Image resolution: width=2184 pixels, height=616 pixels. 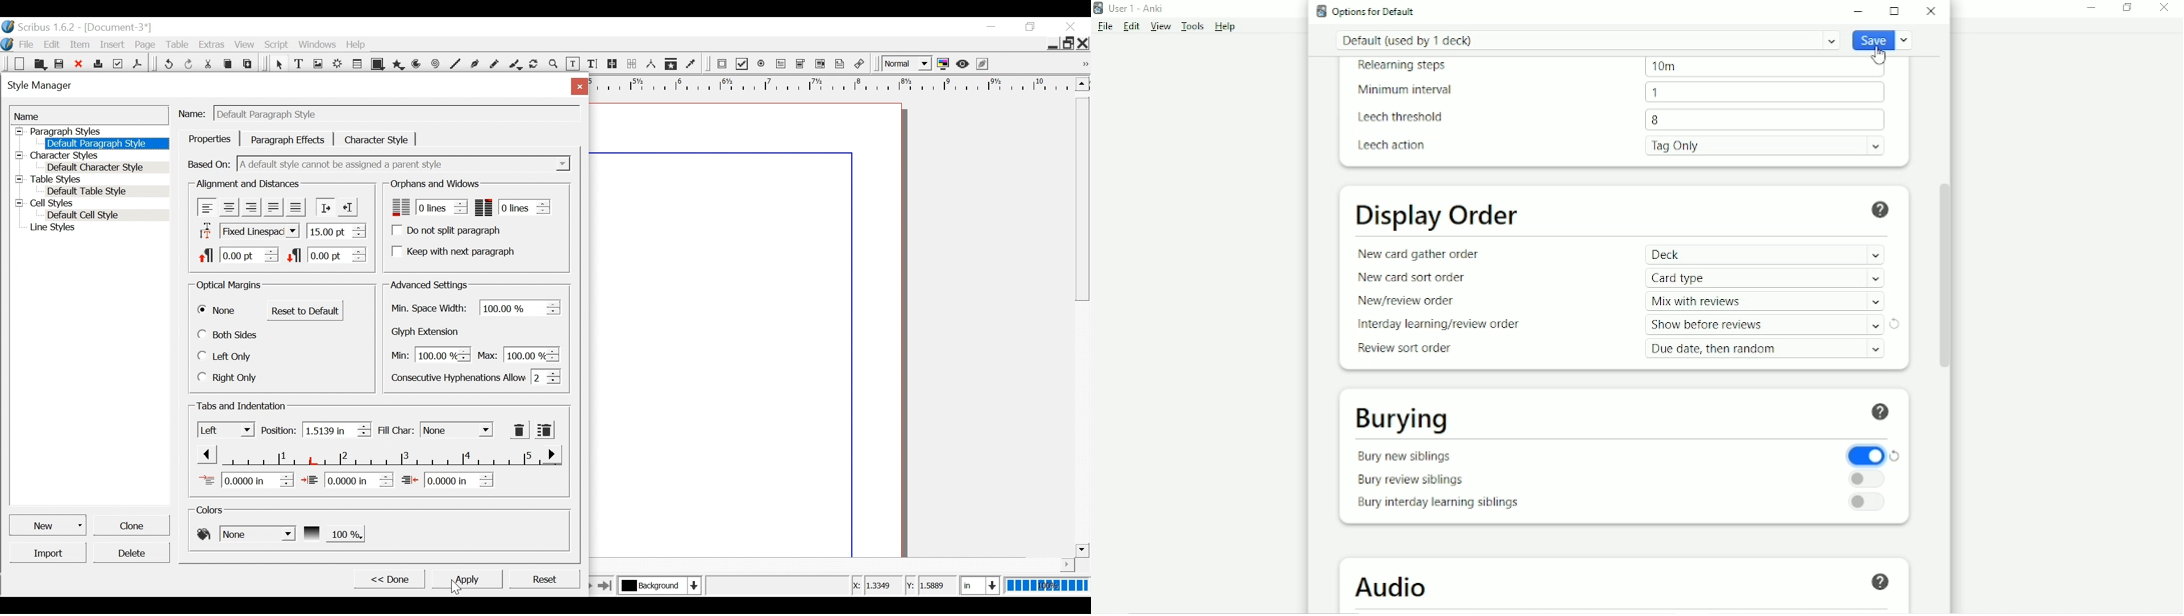 What do you see at coordinates (90, 180) in the screenshot?
I see `Table Styles` at bounding box center [90, 180].